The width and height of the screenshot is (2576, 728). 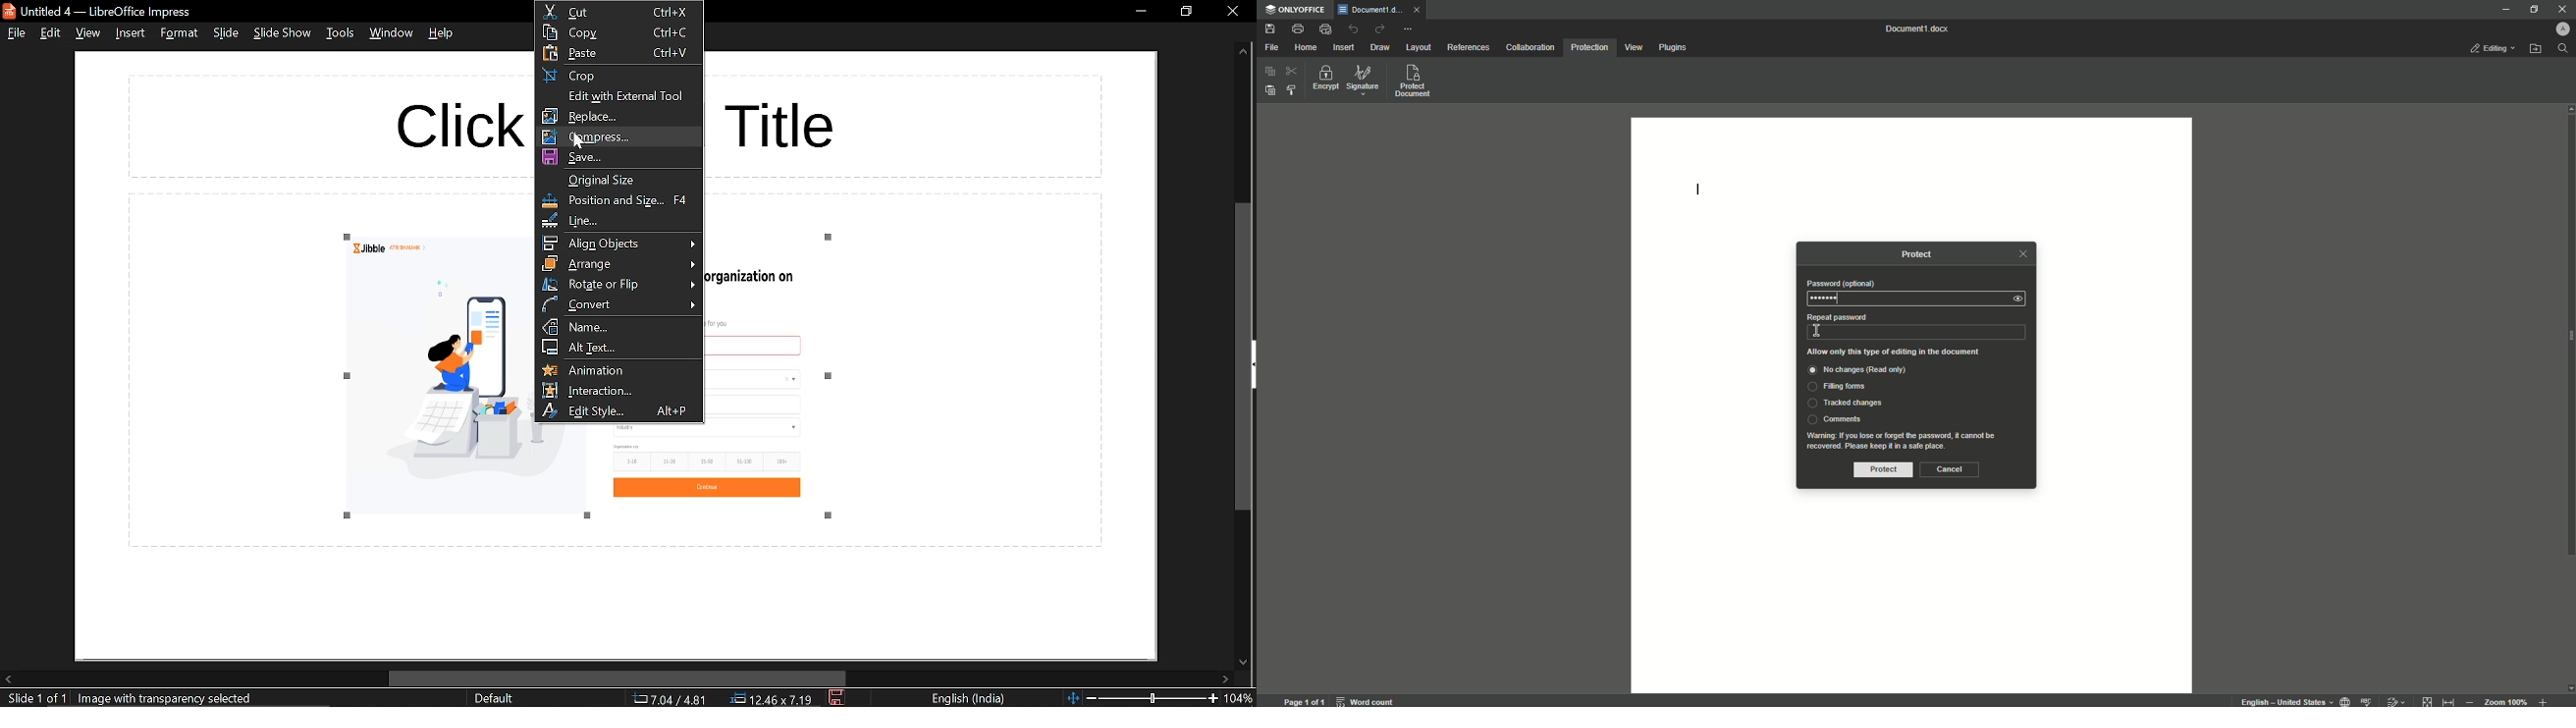 What do you see at coordinates (1420, 48) in the screenshot?
I see `Layout` at bounding box center [1420, 48].